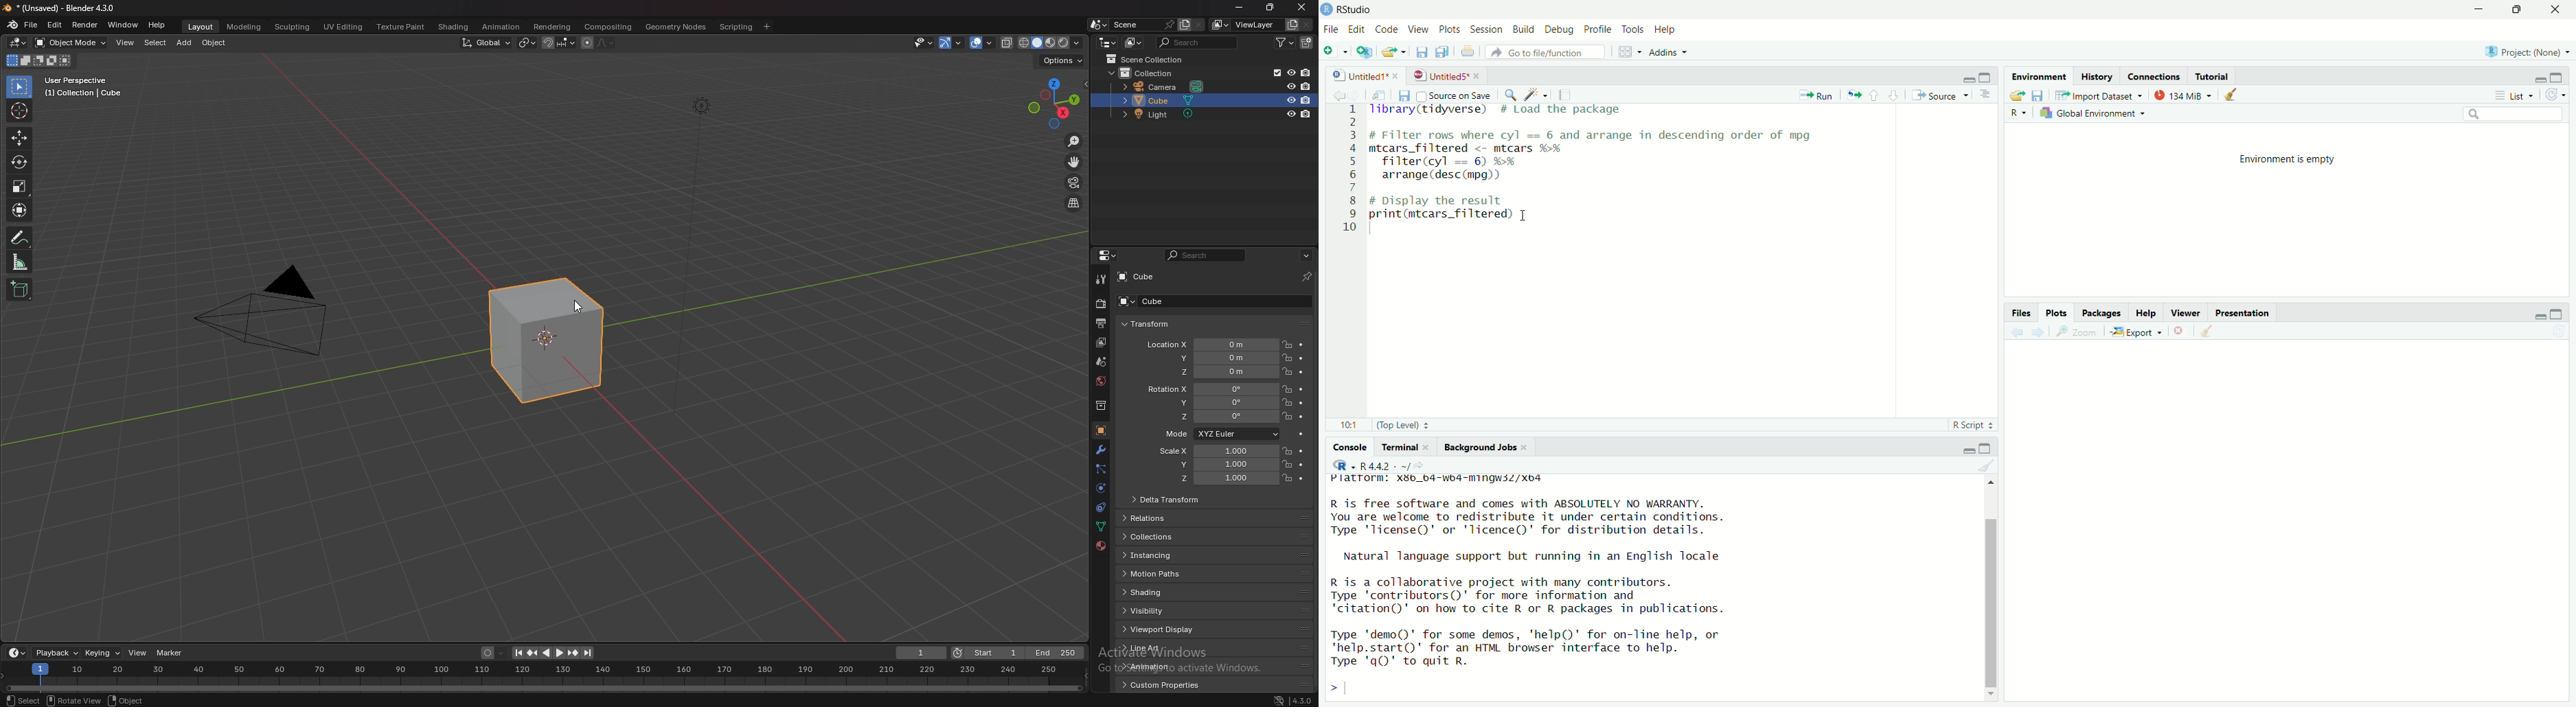 This screenshot has width=2576, height=728. I want to click on camera view, so click(1075, 182).